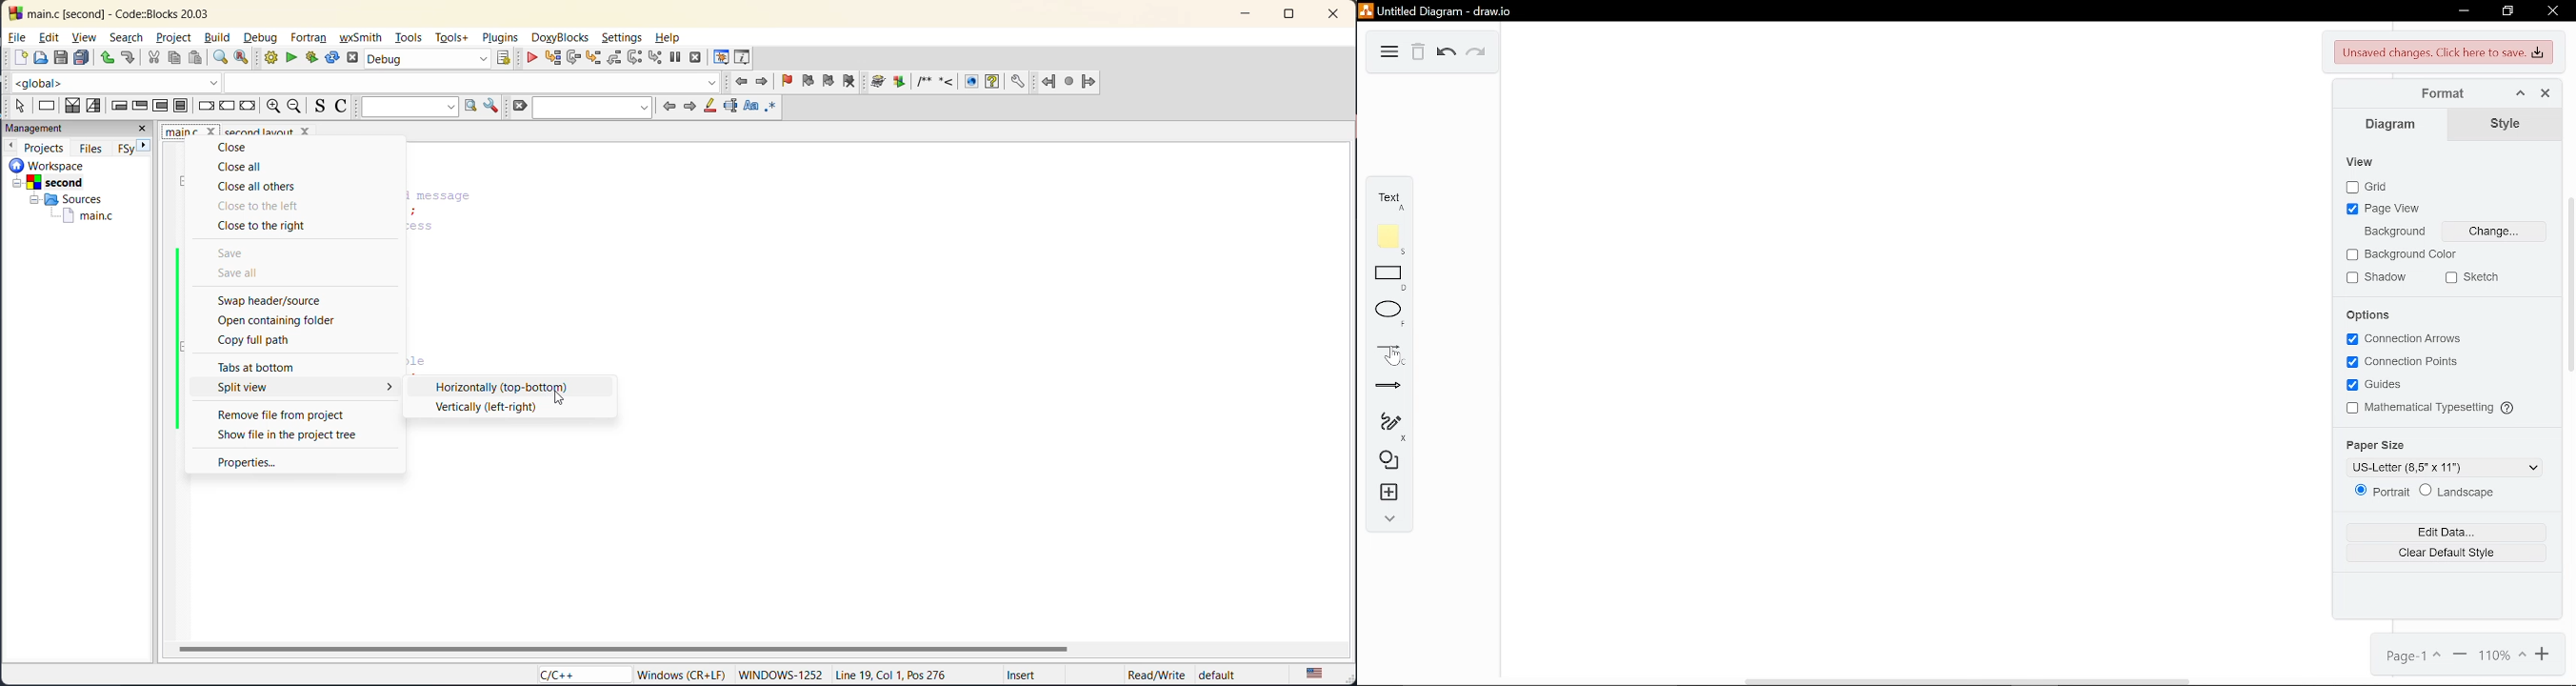 Image resolution: width=2576 pixels, height=700 pixels. I want to click on Read/Write, so click(1155, 672).